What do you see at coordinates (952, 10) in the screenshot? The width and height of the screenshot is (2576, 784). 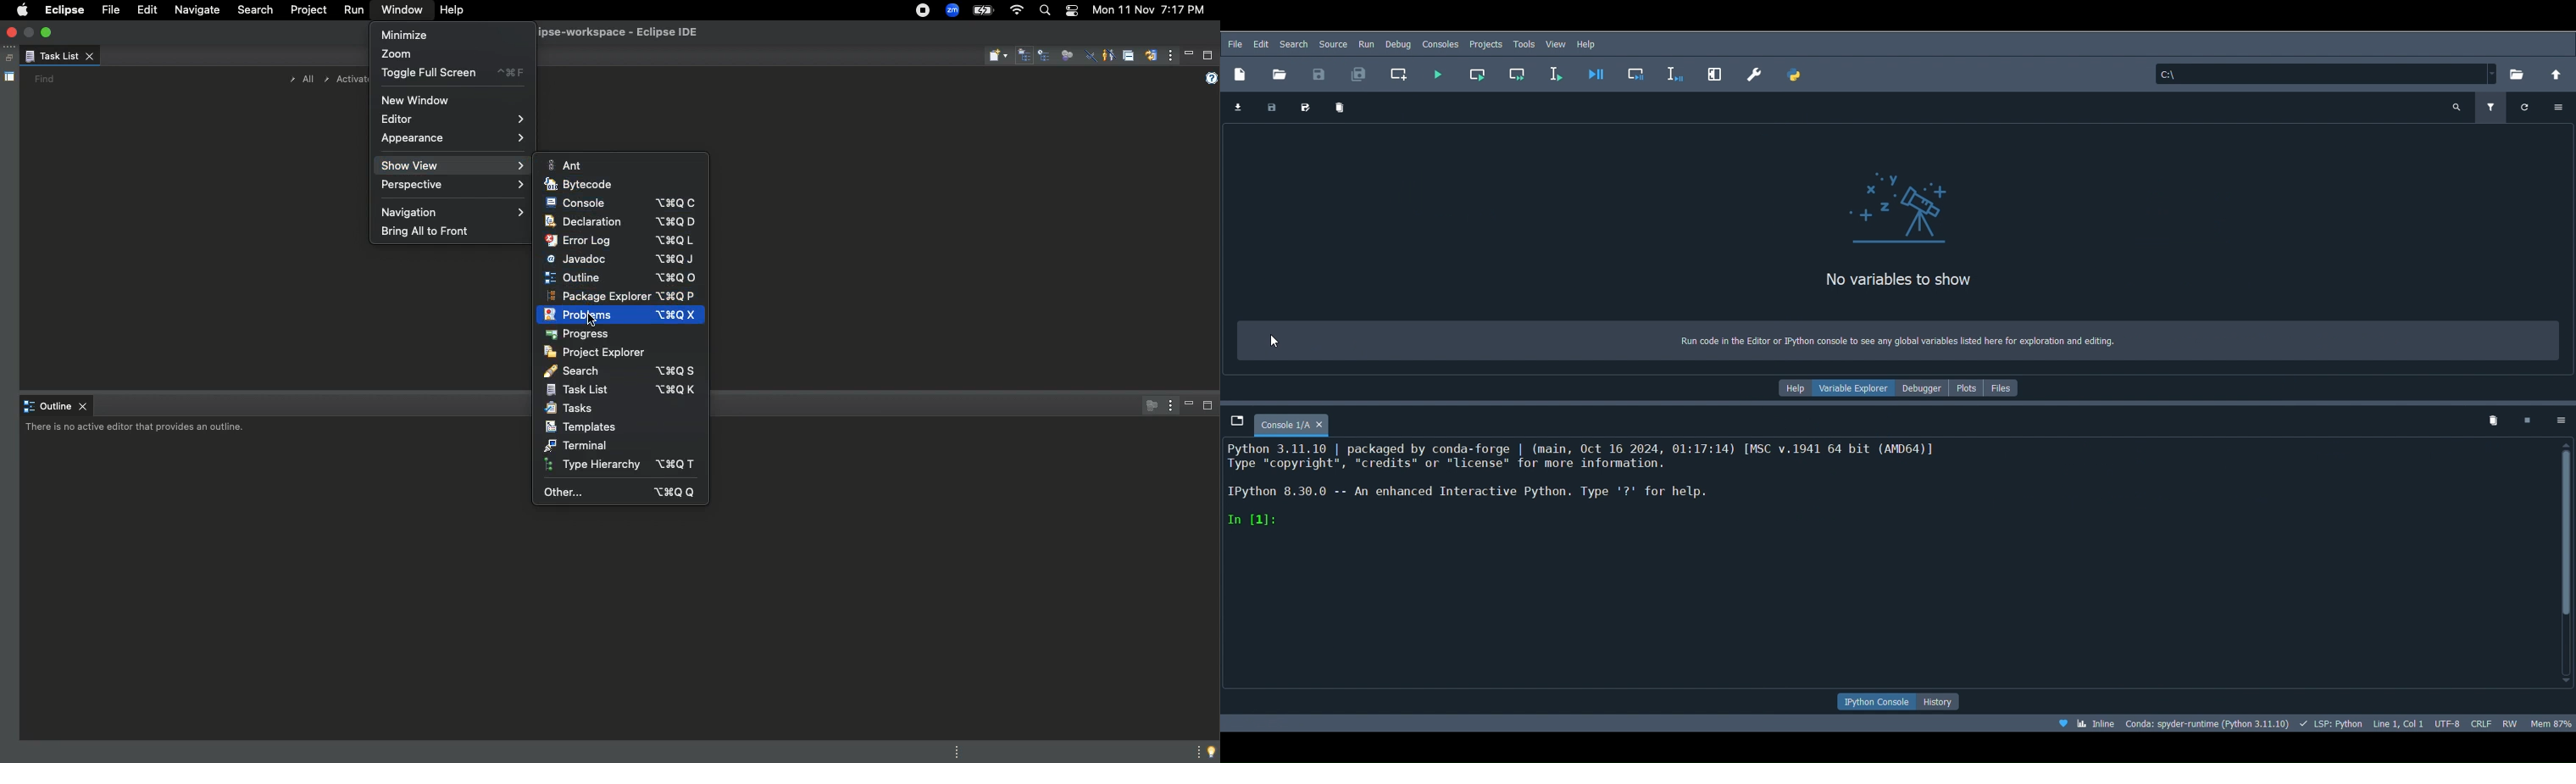 I see `Zoom` at bounding box center [952, 10].